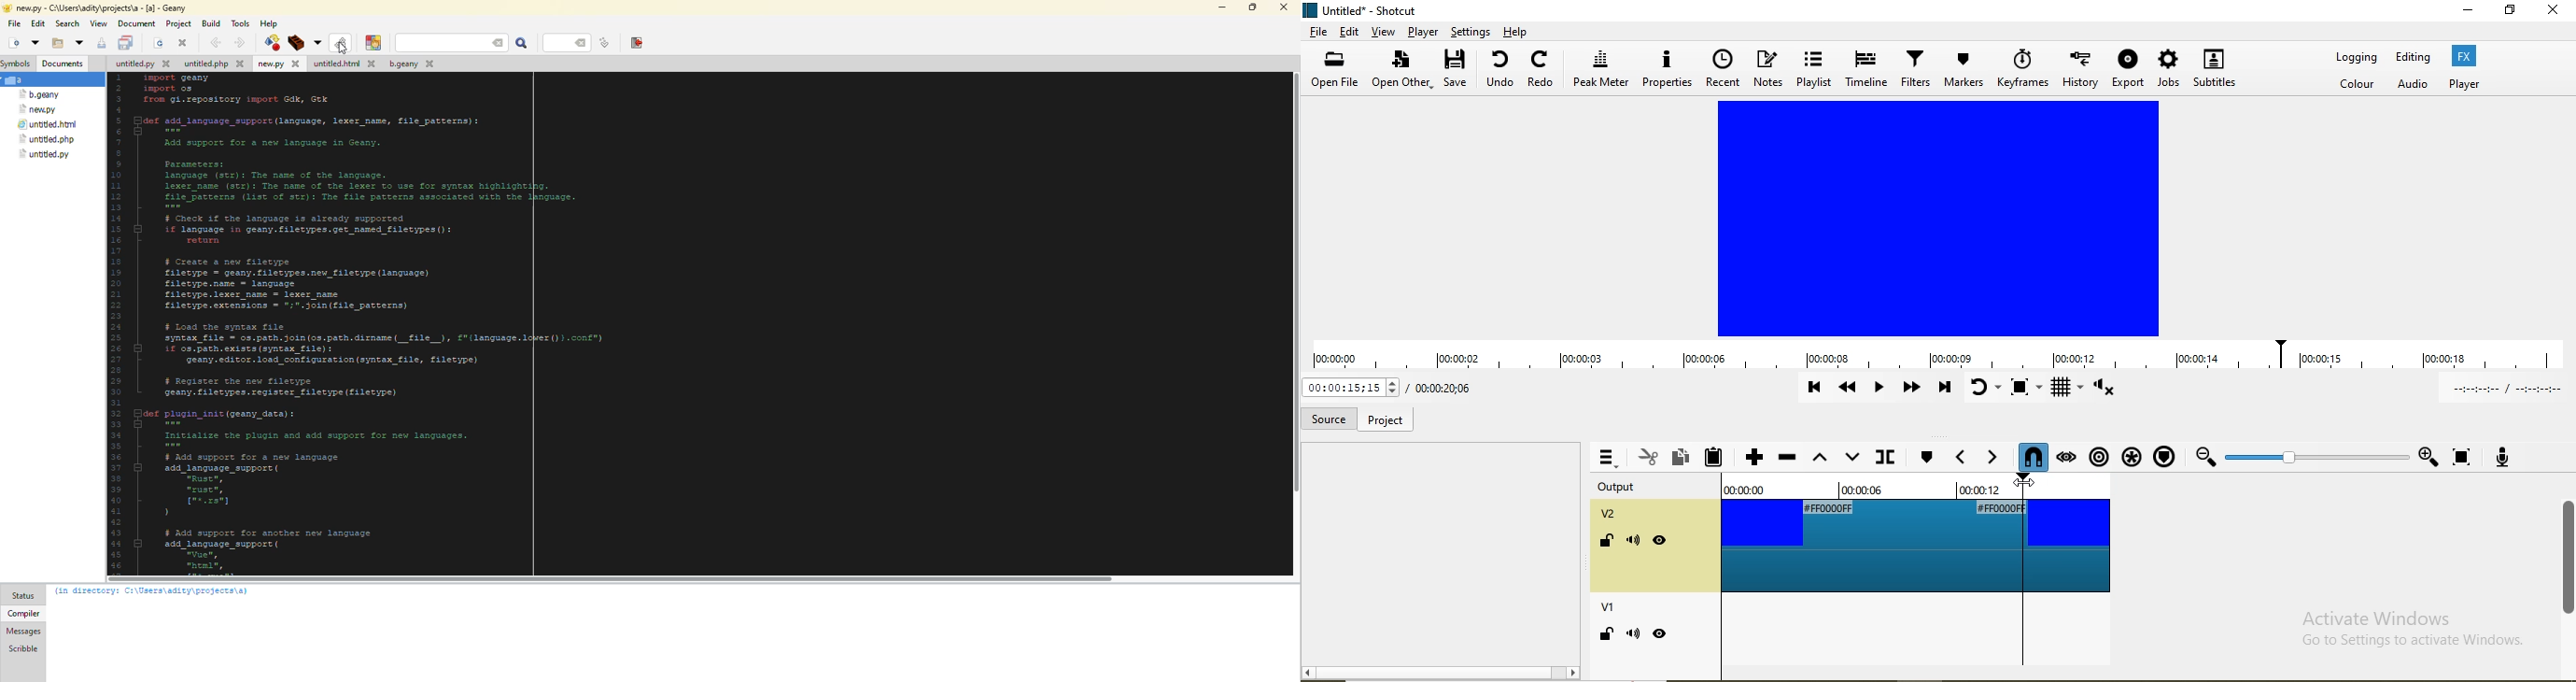 Image resolution: width=2576 pixels, height=700 pixels. Describe the element at coordinates (2357, 60) in the screenshot. I see `Logging` at that location.